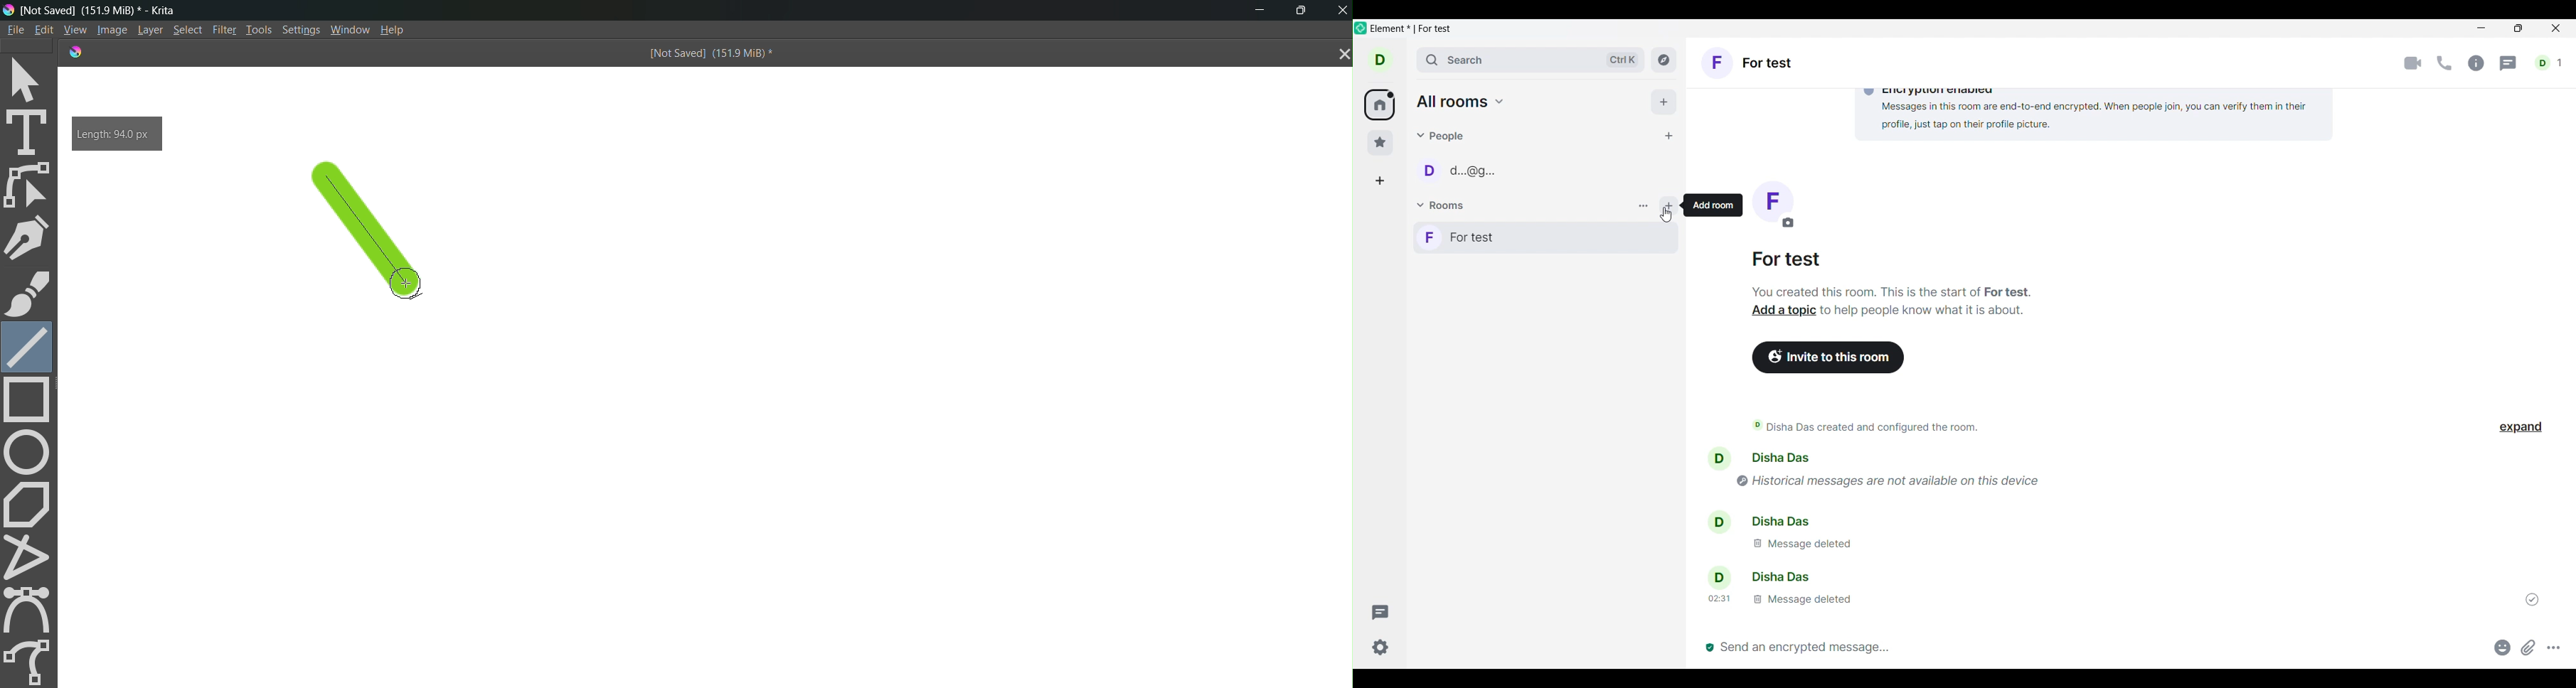 Image resolution: width=2576 pixels, height=700 pixels. Describe the element at coordinates (2478, 63) in the screenshot. I see `Room info` at that location.